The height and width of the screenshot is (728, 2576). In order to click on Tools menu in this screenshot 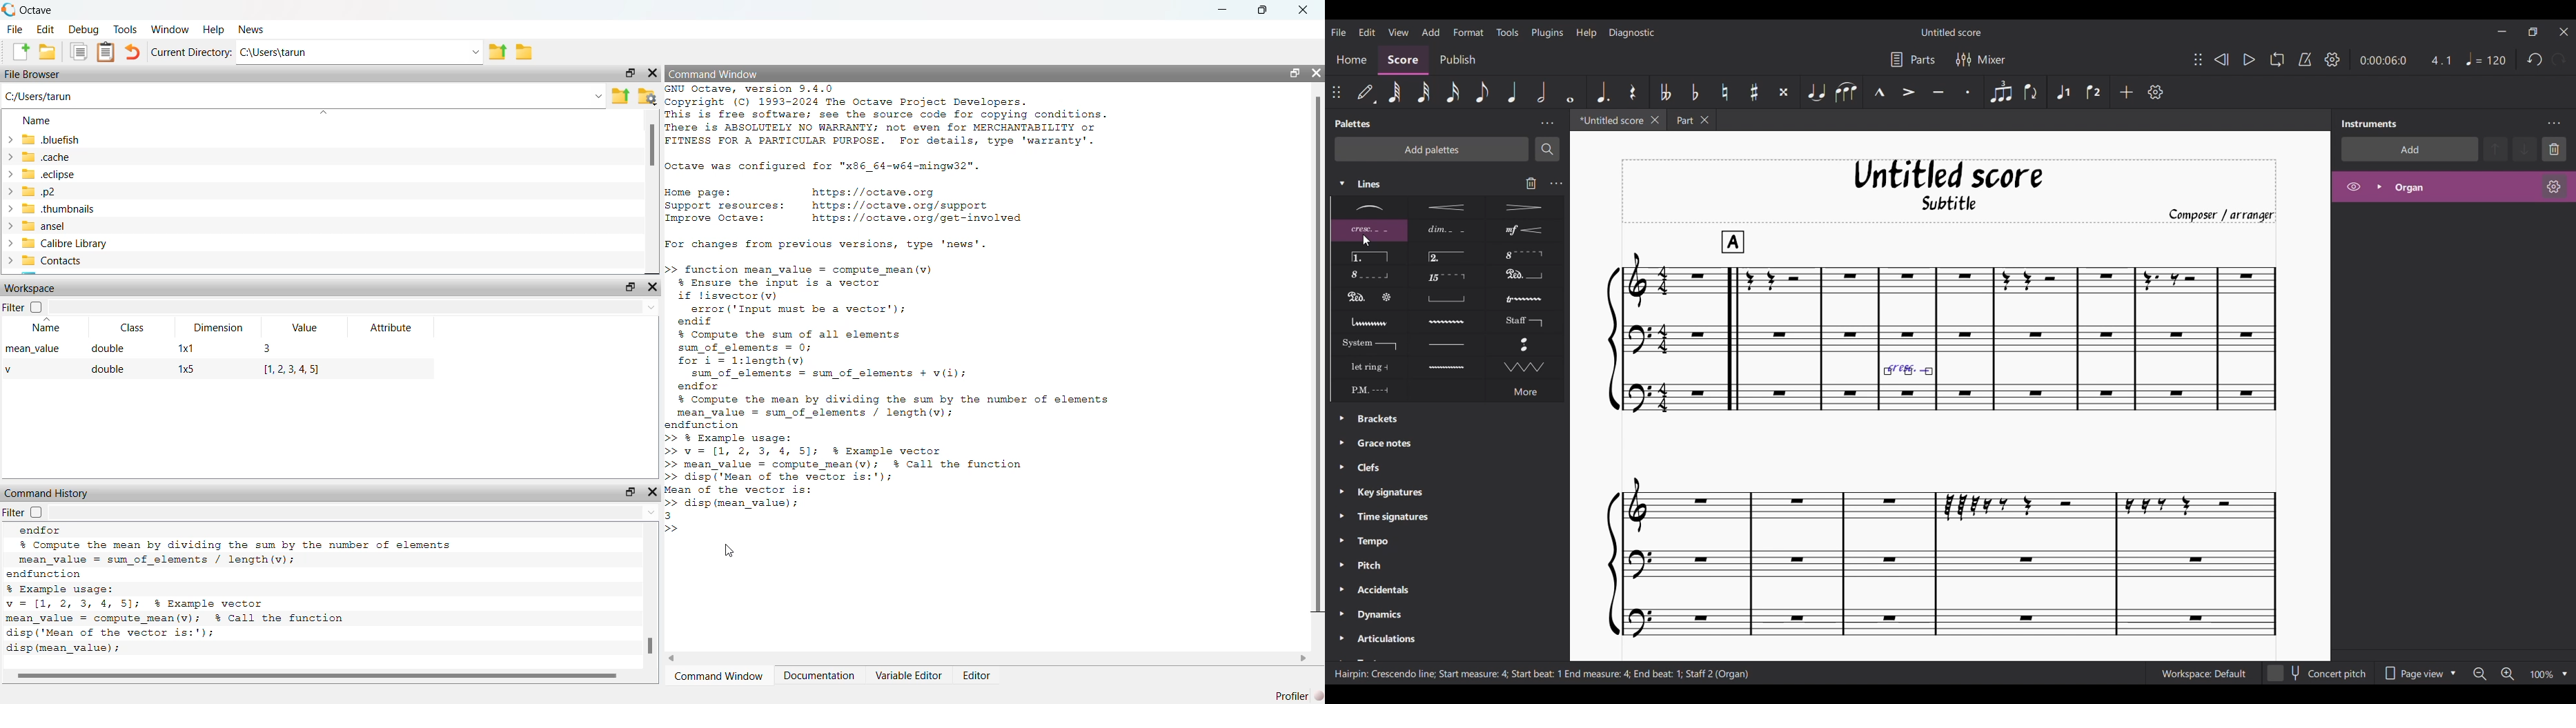, I will do `click(1507, 31)`.